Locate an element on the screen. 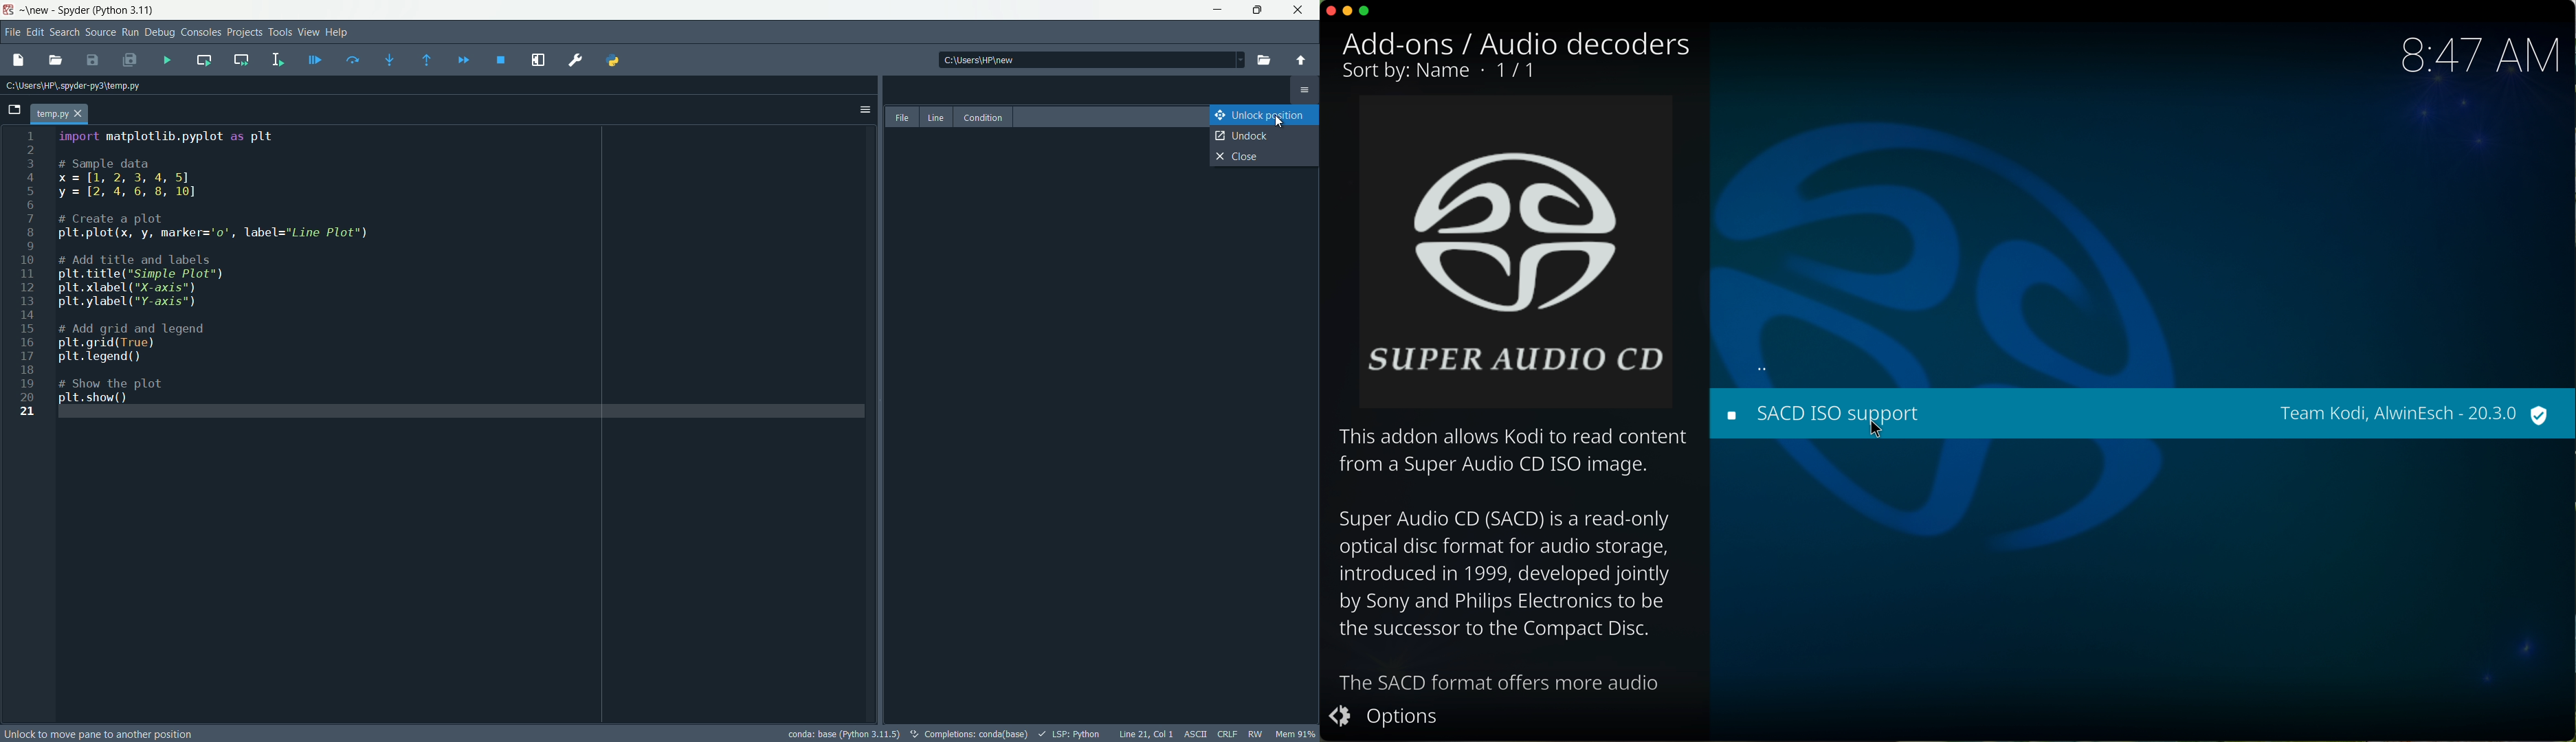 This screenshot has height=756, width=2576. cursor is located at coordinates (1877, 430).